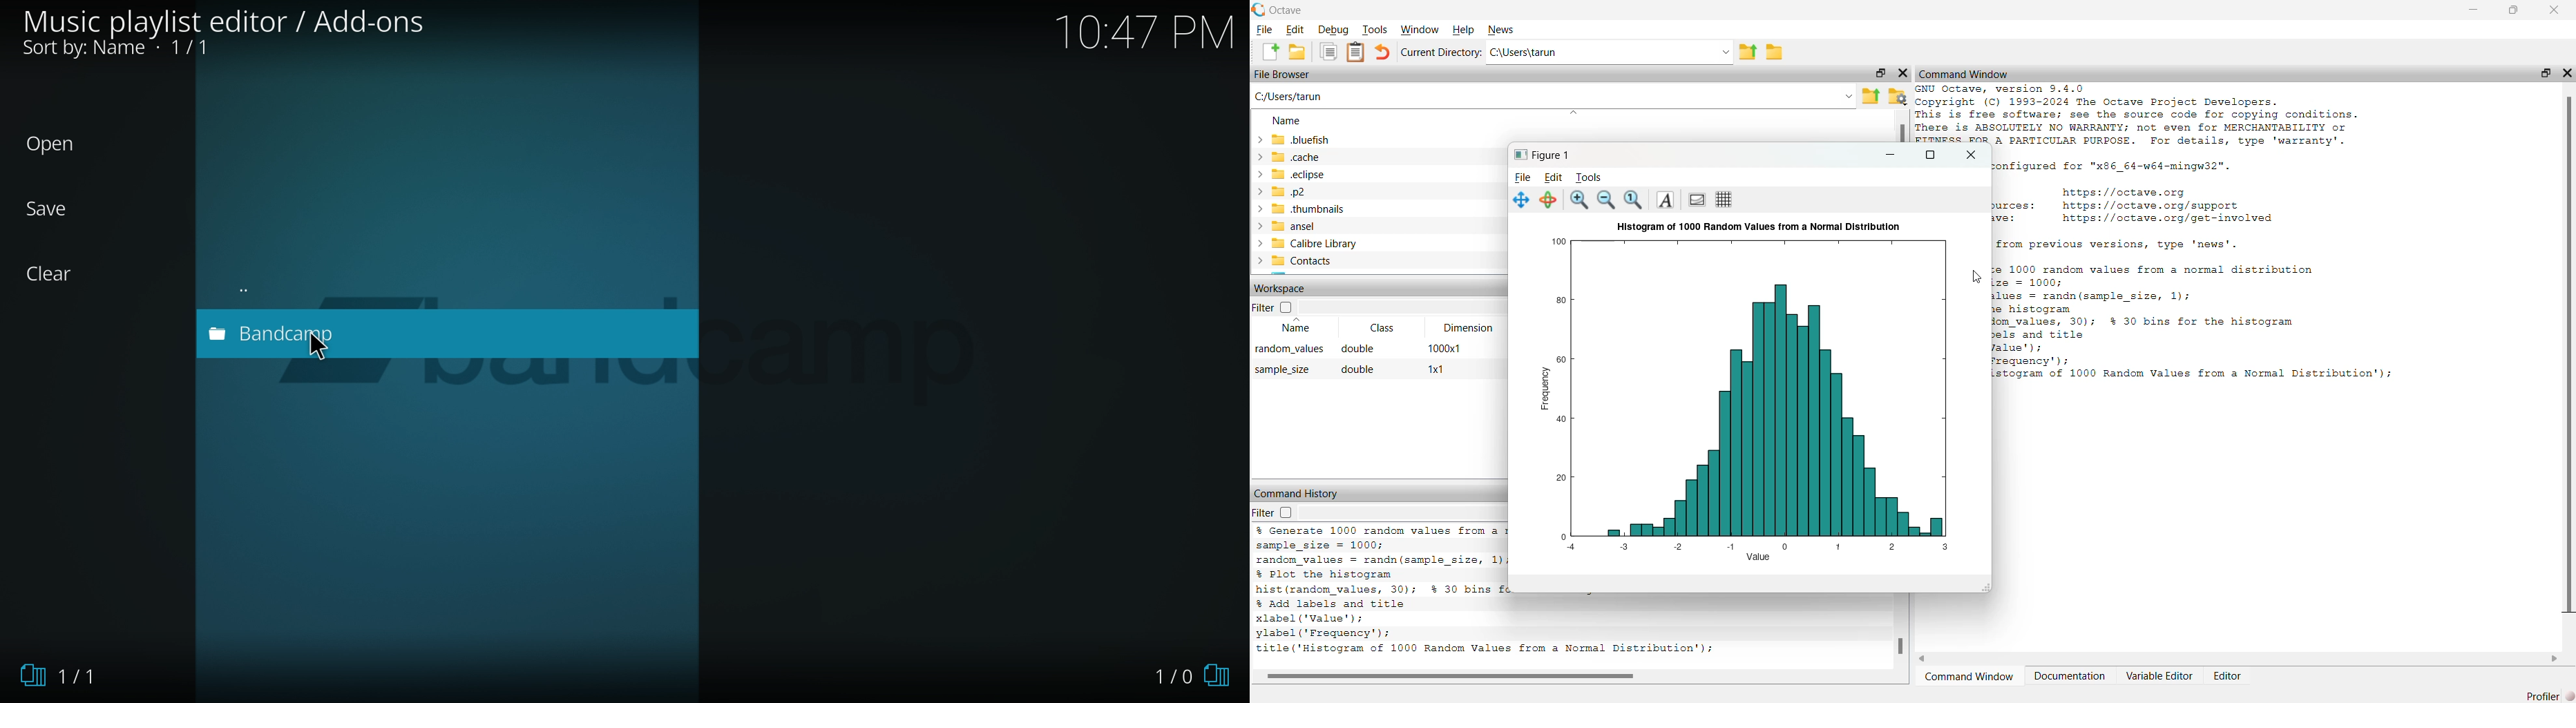 Image resolution: width=2576 pixels, height=728 pixels. What do you see at coordinates (294, 284) in the screenshot?
I see `back` at bounding box center [294, 284].